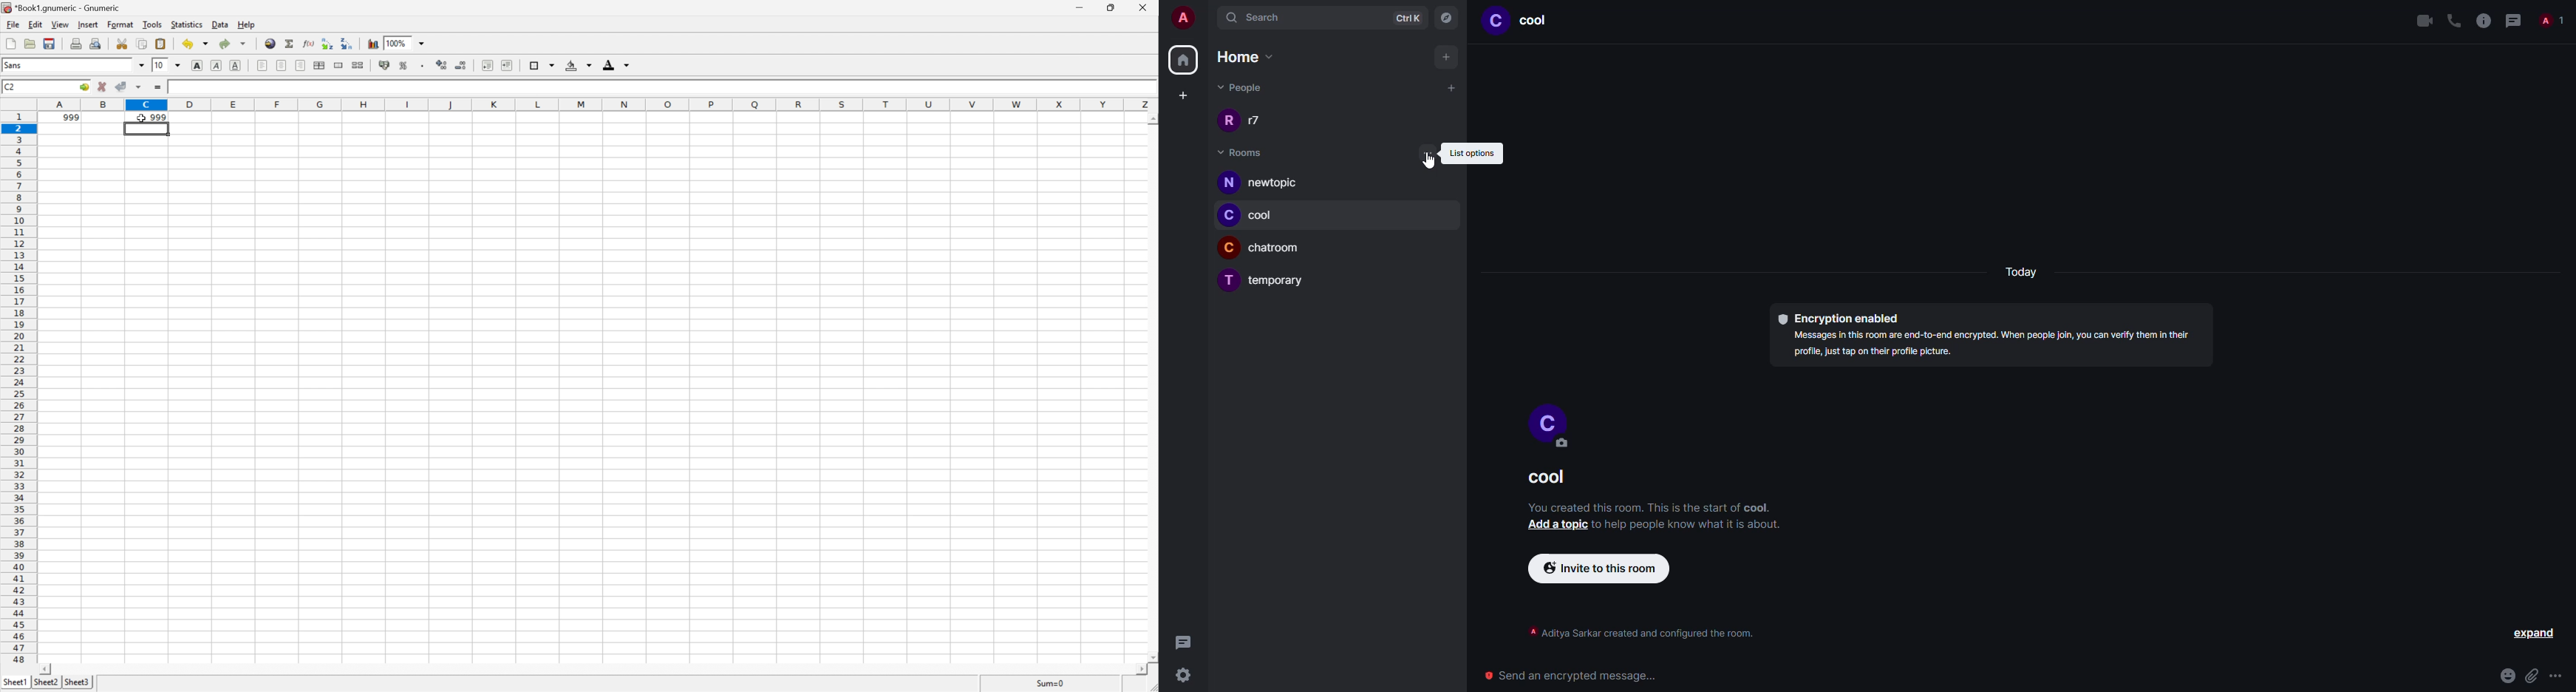  What do you see at coordinates (1182, 59) in the screenshot?
I see `home` at bounding box center [1182, 59].